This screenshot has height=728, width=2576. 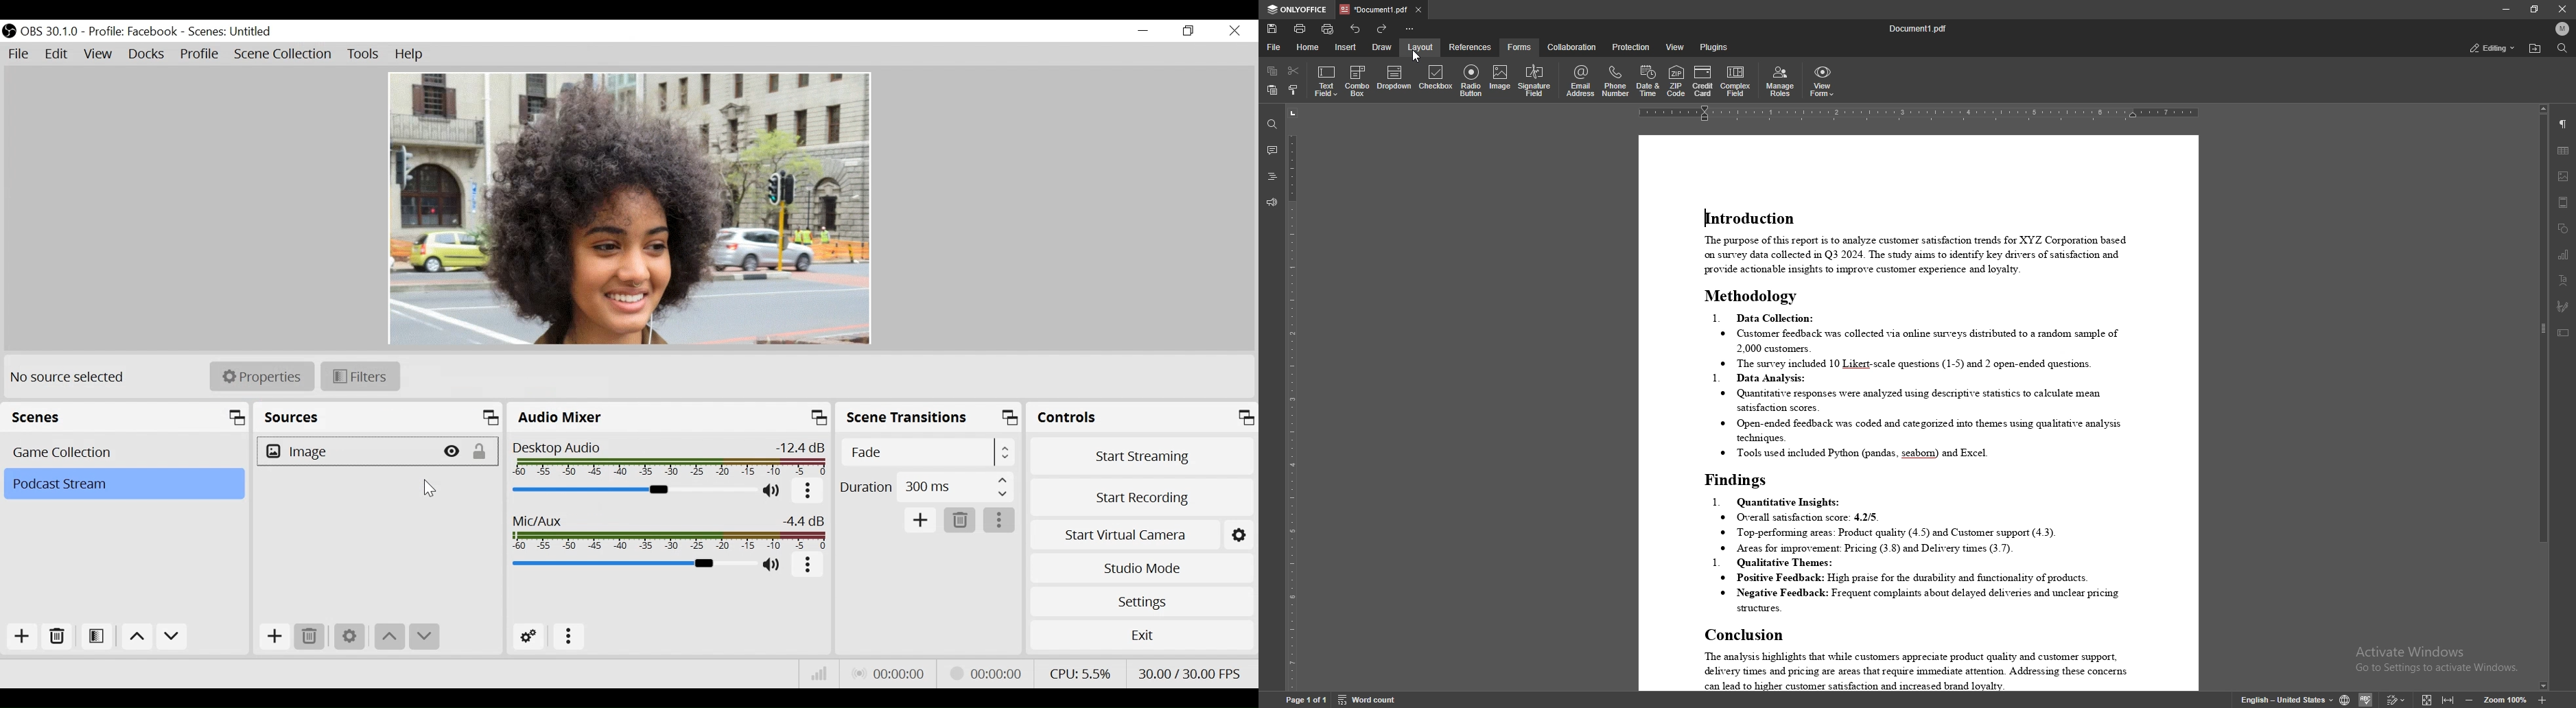 I want to click on cut, so click(x=1293, y=71).